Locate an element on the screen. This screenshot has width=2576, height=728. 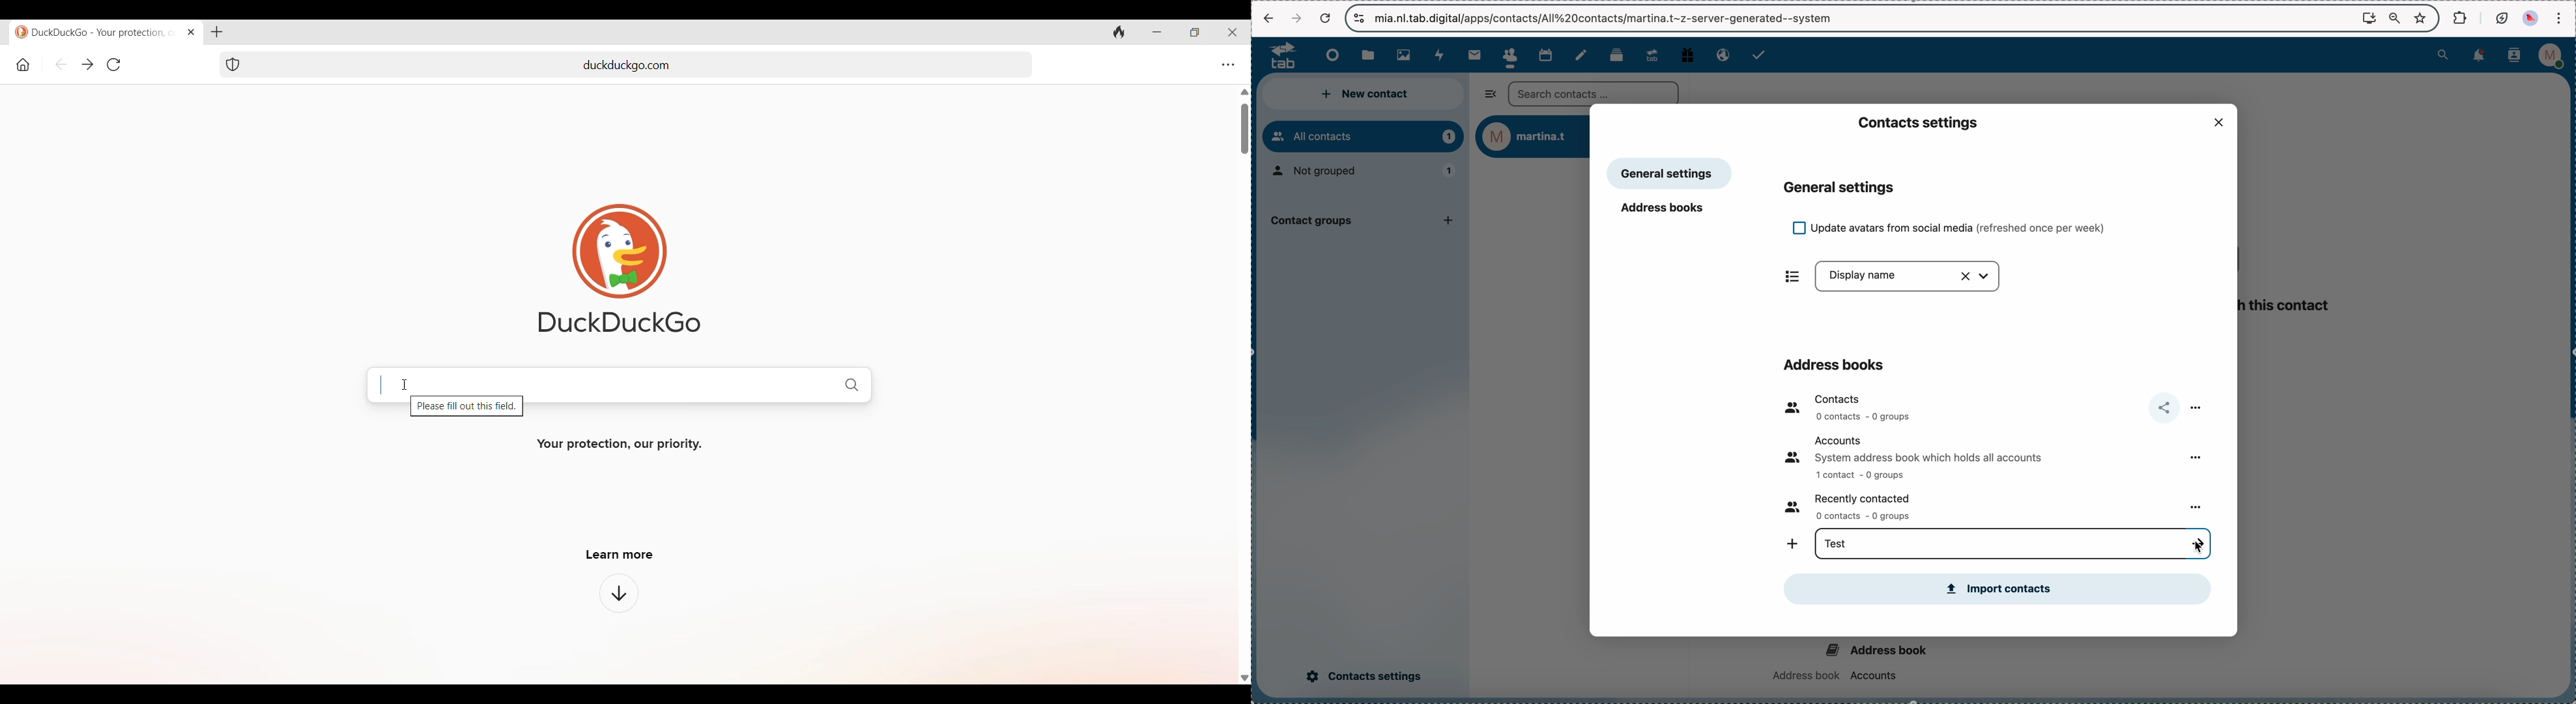
profile picture is located at coordinates (2530, 17).